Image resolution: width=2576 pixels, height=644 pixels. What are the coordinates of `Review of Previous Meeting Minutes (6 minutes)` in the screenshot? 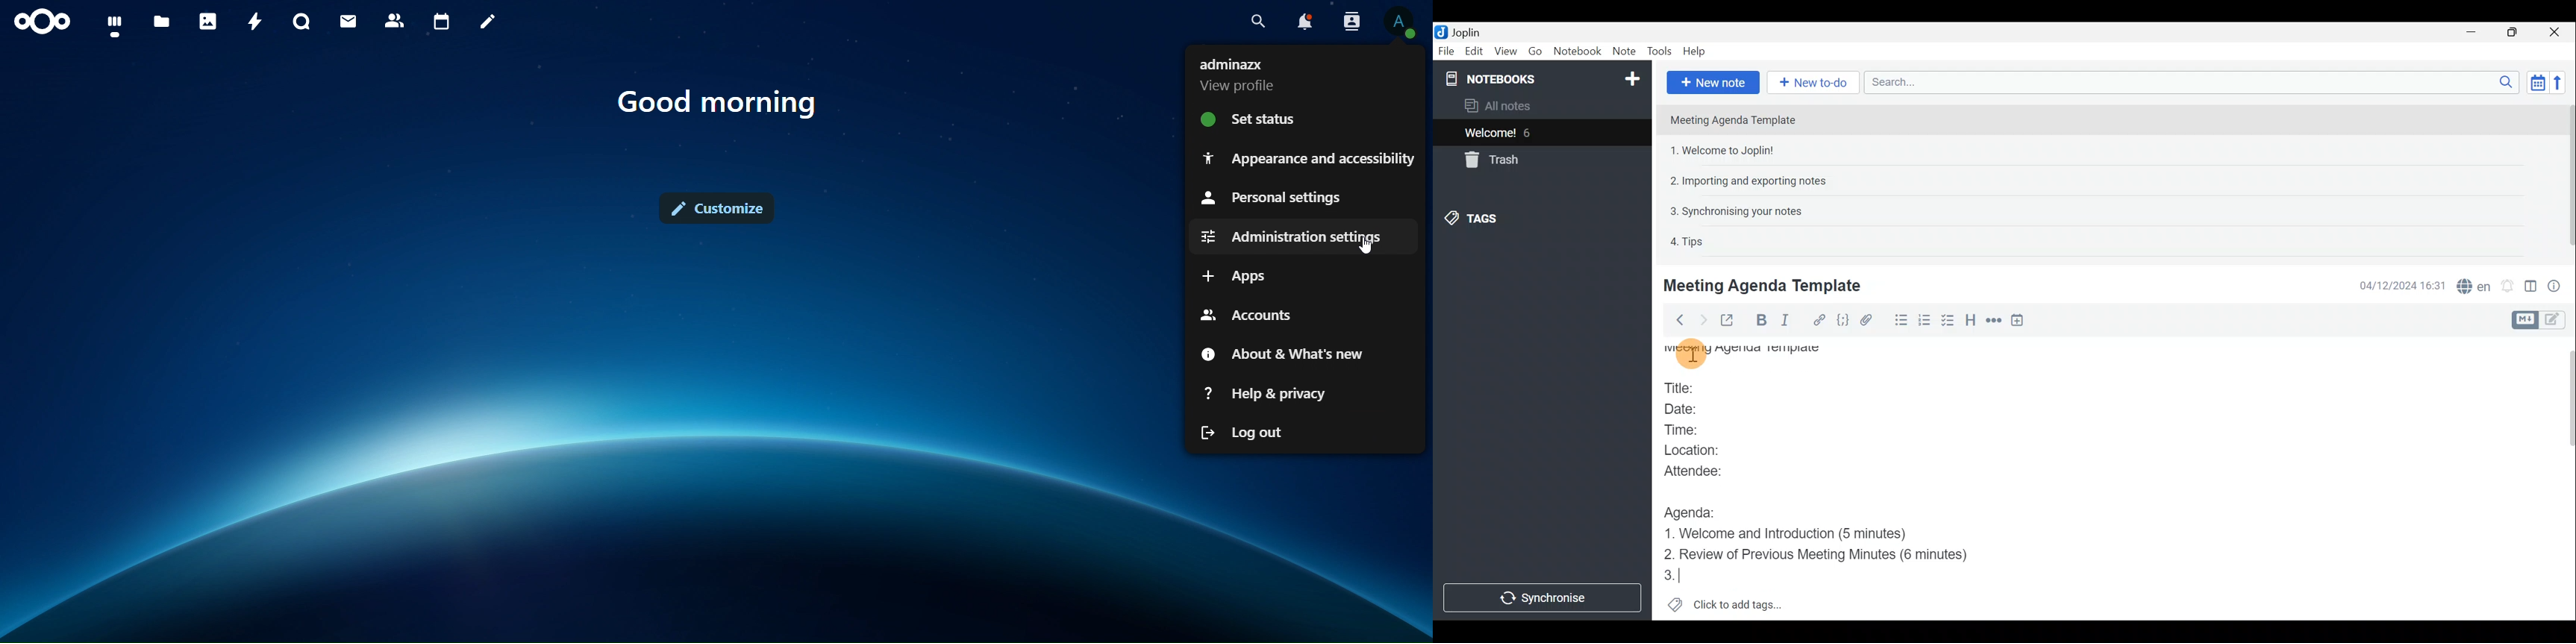 It's located at (1835, 556).